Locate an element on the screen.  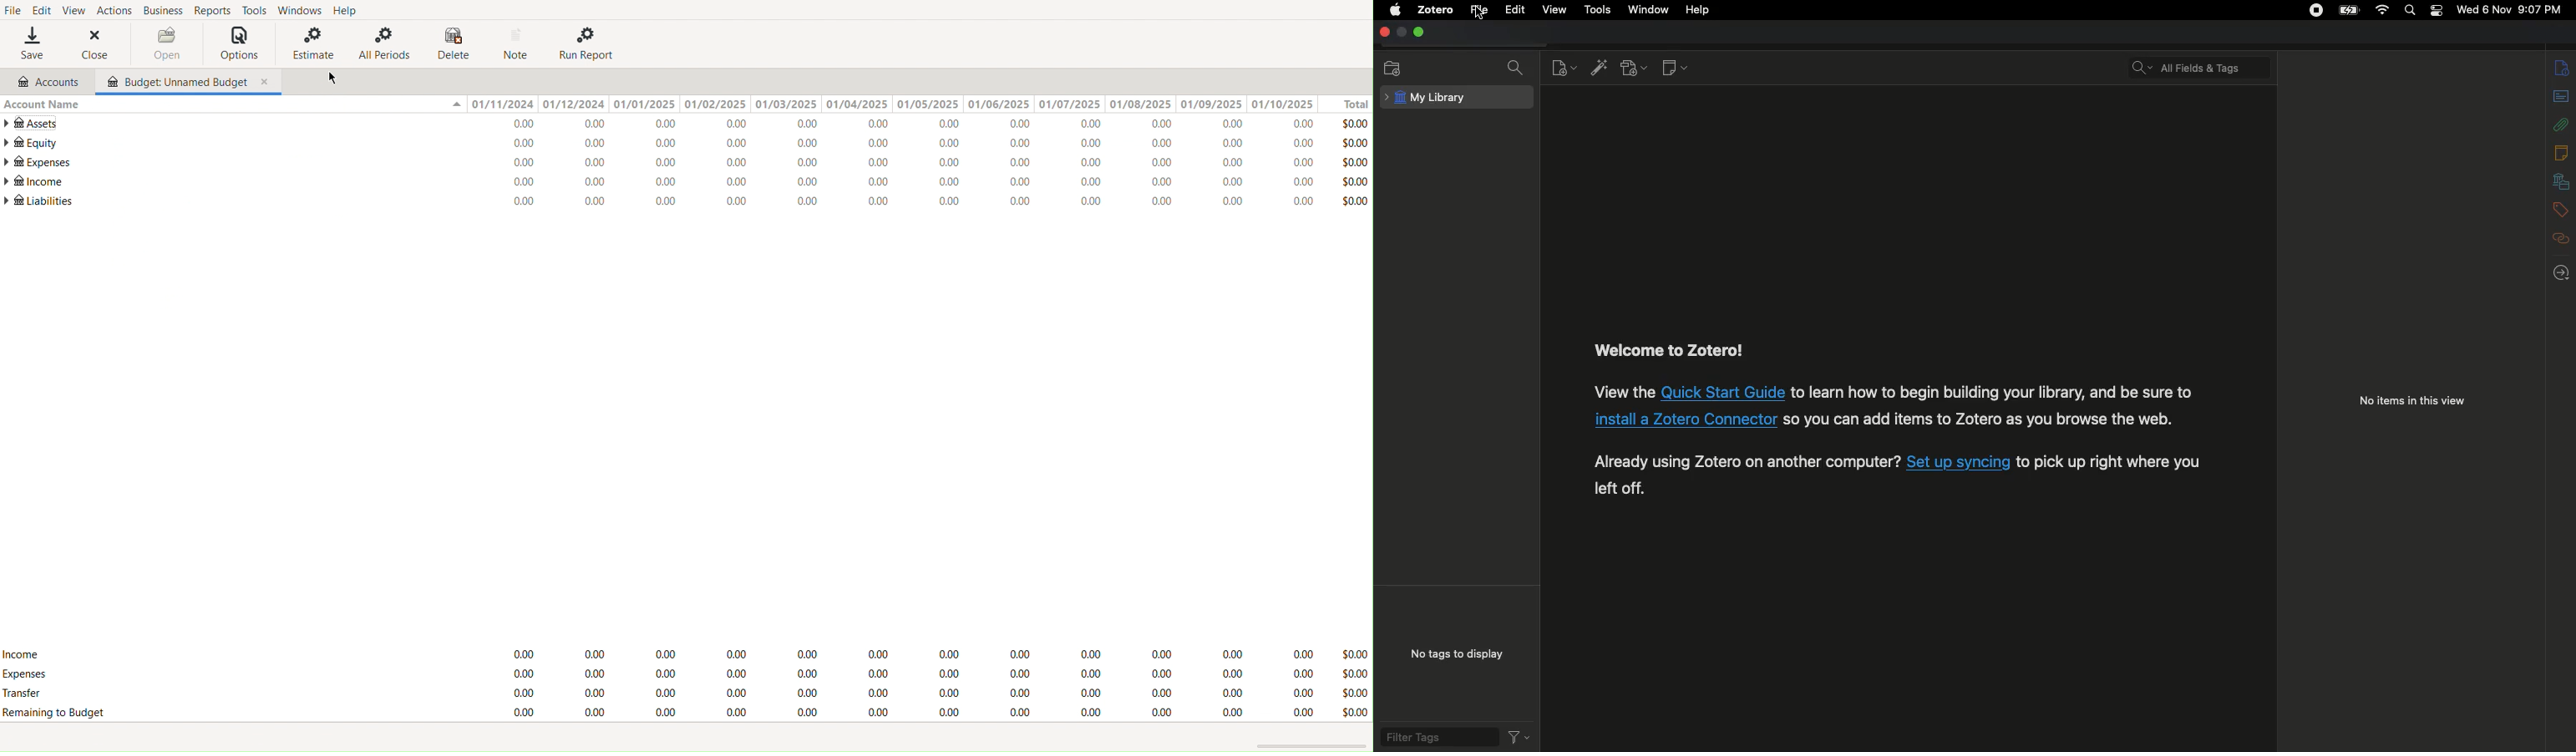
Attachments is located at coordinates (2562, 122).